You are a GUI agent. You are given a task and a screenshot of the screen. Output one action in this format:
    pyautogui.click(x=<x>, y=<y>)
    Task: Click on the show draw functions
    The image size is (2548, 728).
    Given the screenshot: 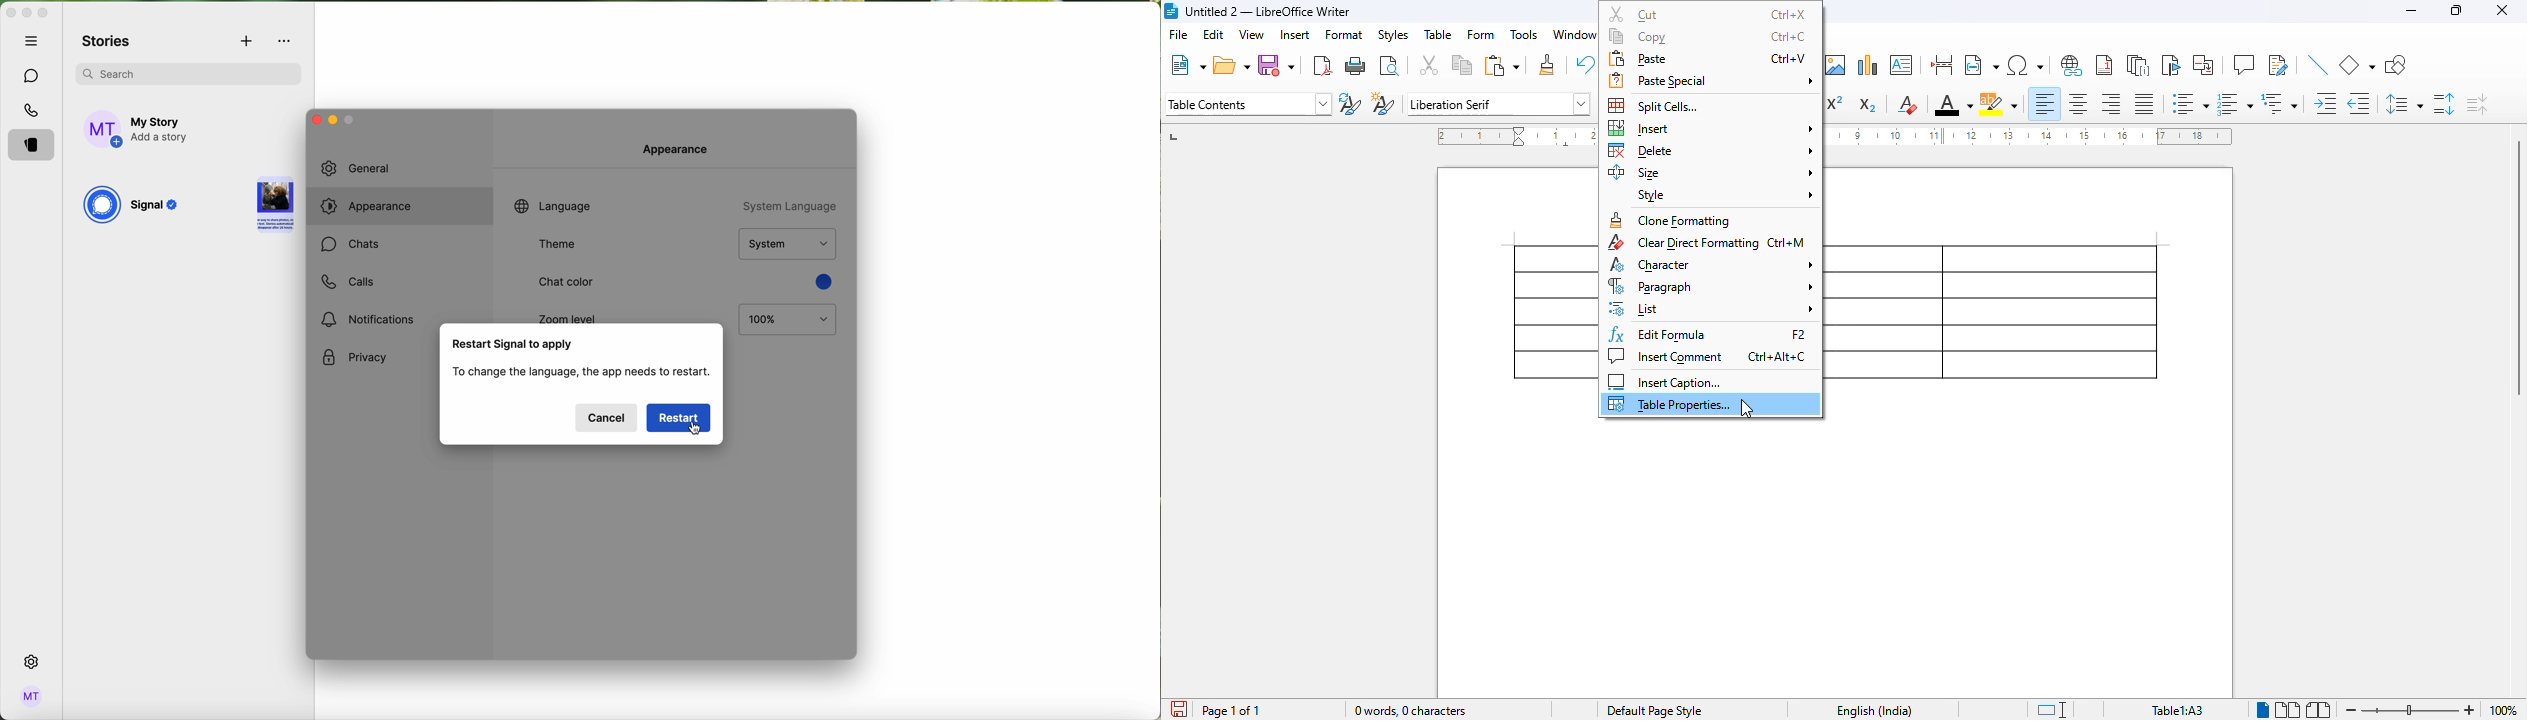 What is the action you would take?
    pyautogui.click(x=2394, y=64)
    